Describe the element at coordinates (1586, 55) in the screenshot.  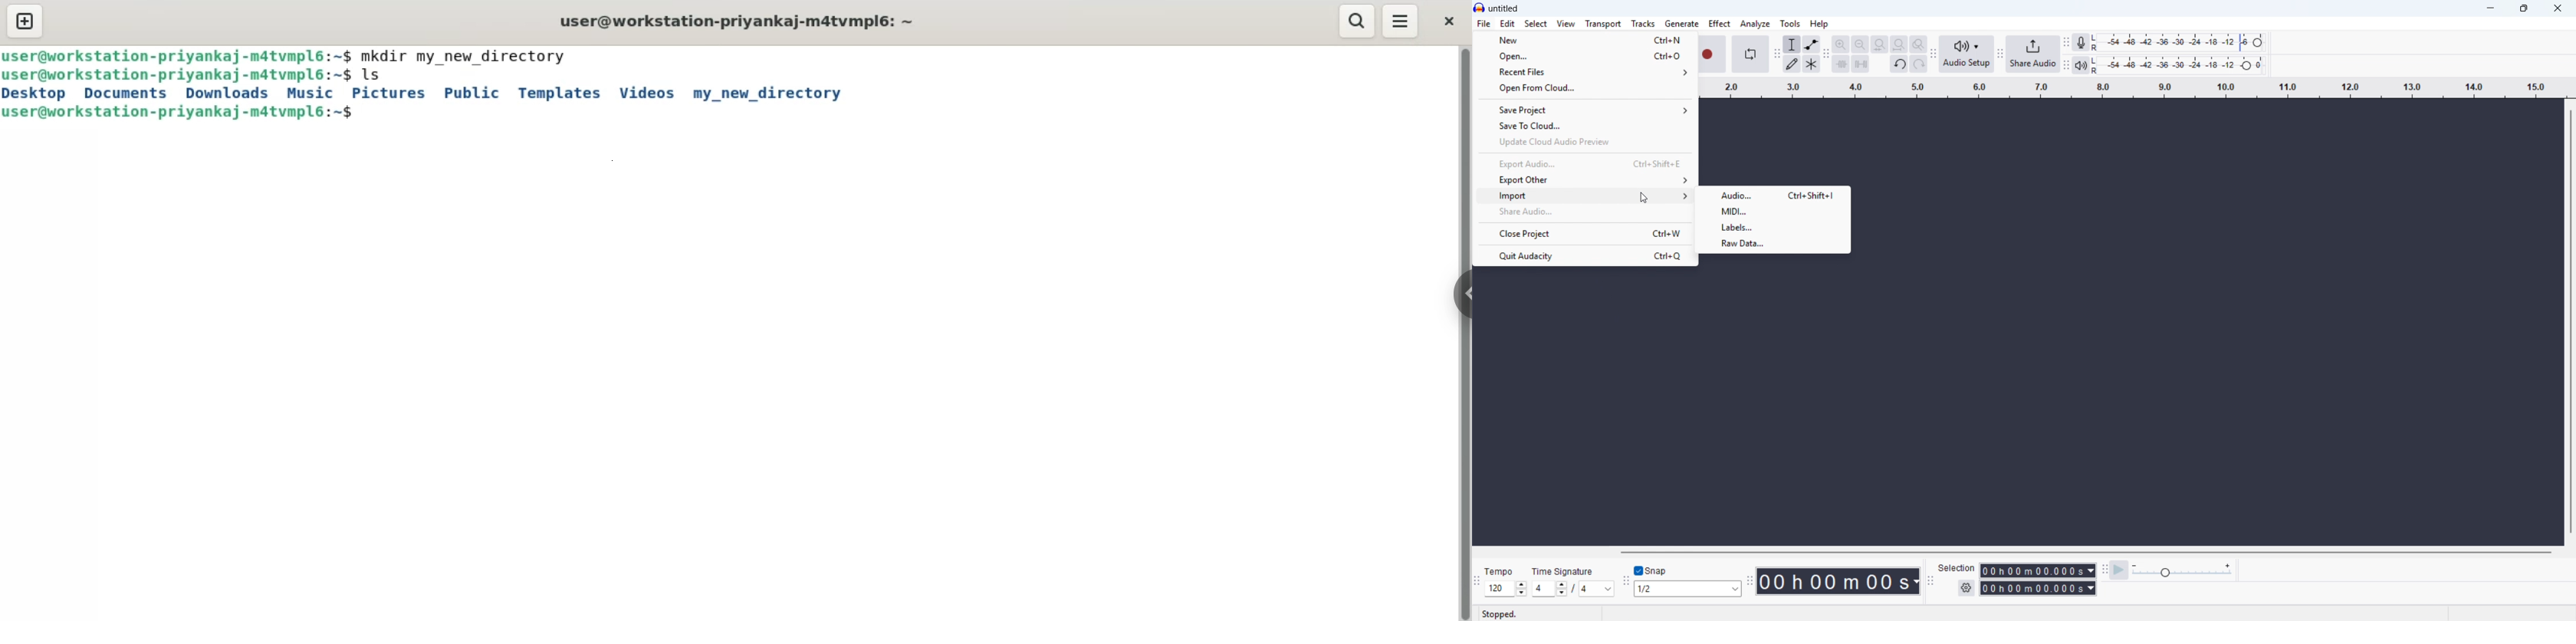
I see `open ` at that location.